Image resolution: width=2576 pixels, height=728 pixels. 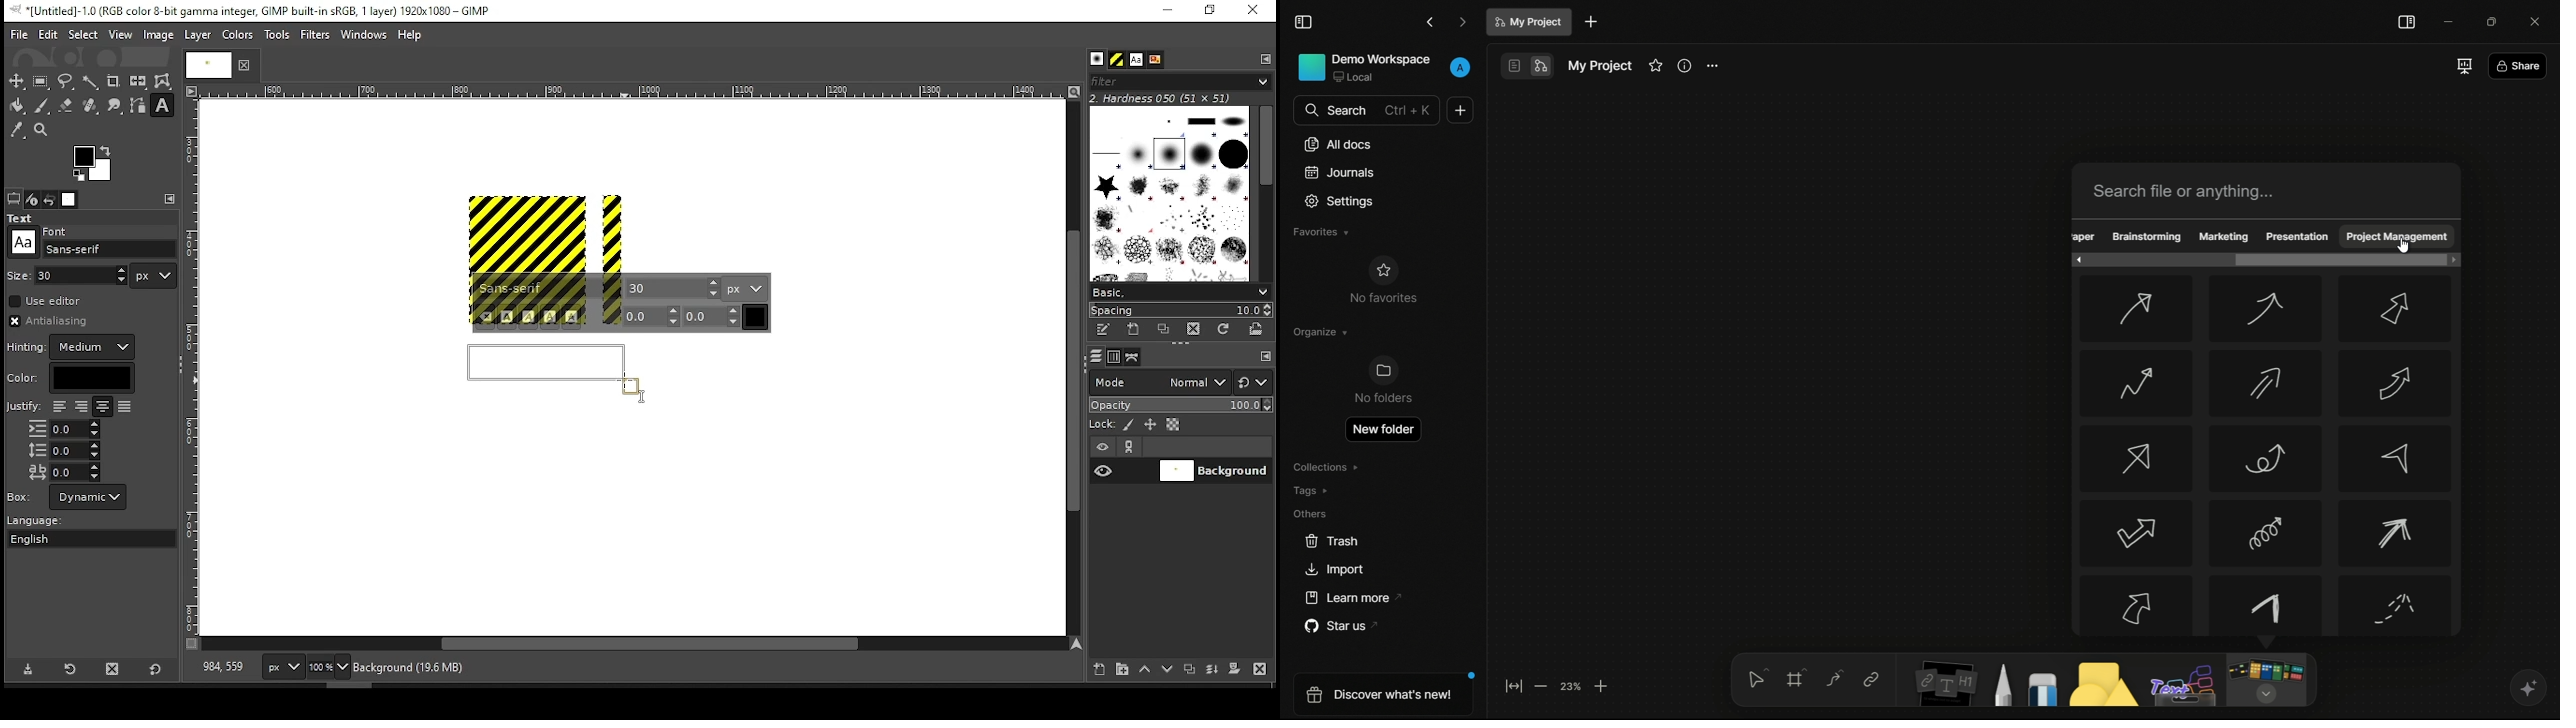 What do you see at coordinates (1172, 425) in the screenshot?
I see `lock alpha channel` at bounding box center [1172, 425].